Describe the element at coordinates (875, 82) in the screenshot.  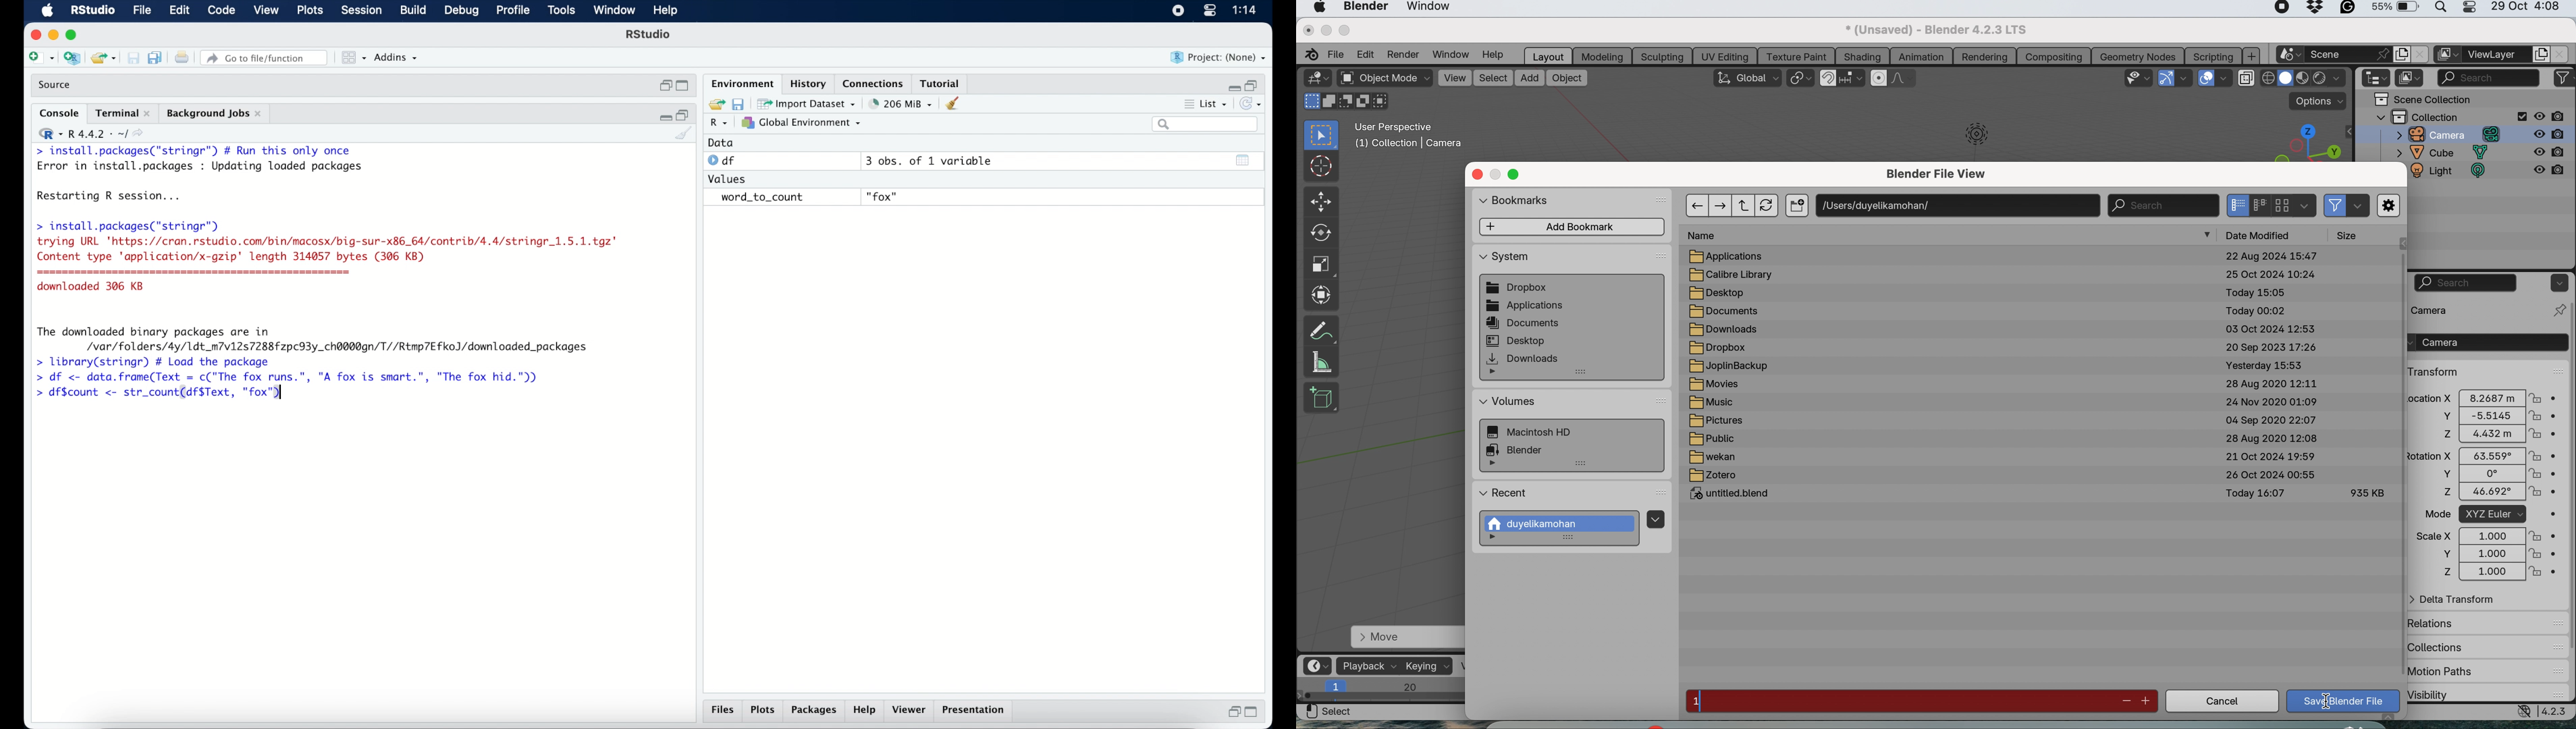
I see `connections` at that location.